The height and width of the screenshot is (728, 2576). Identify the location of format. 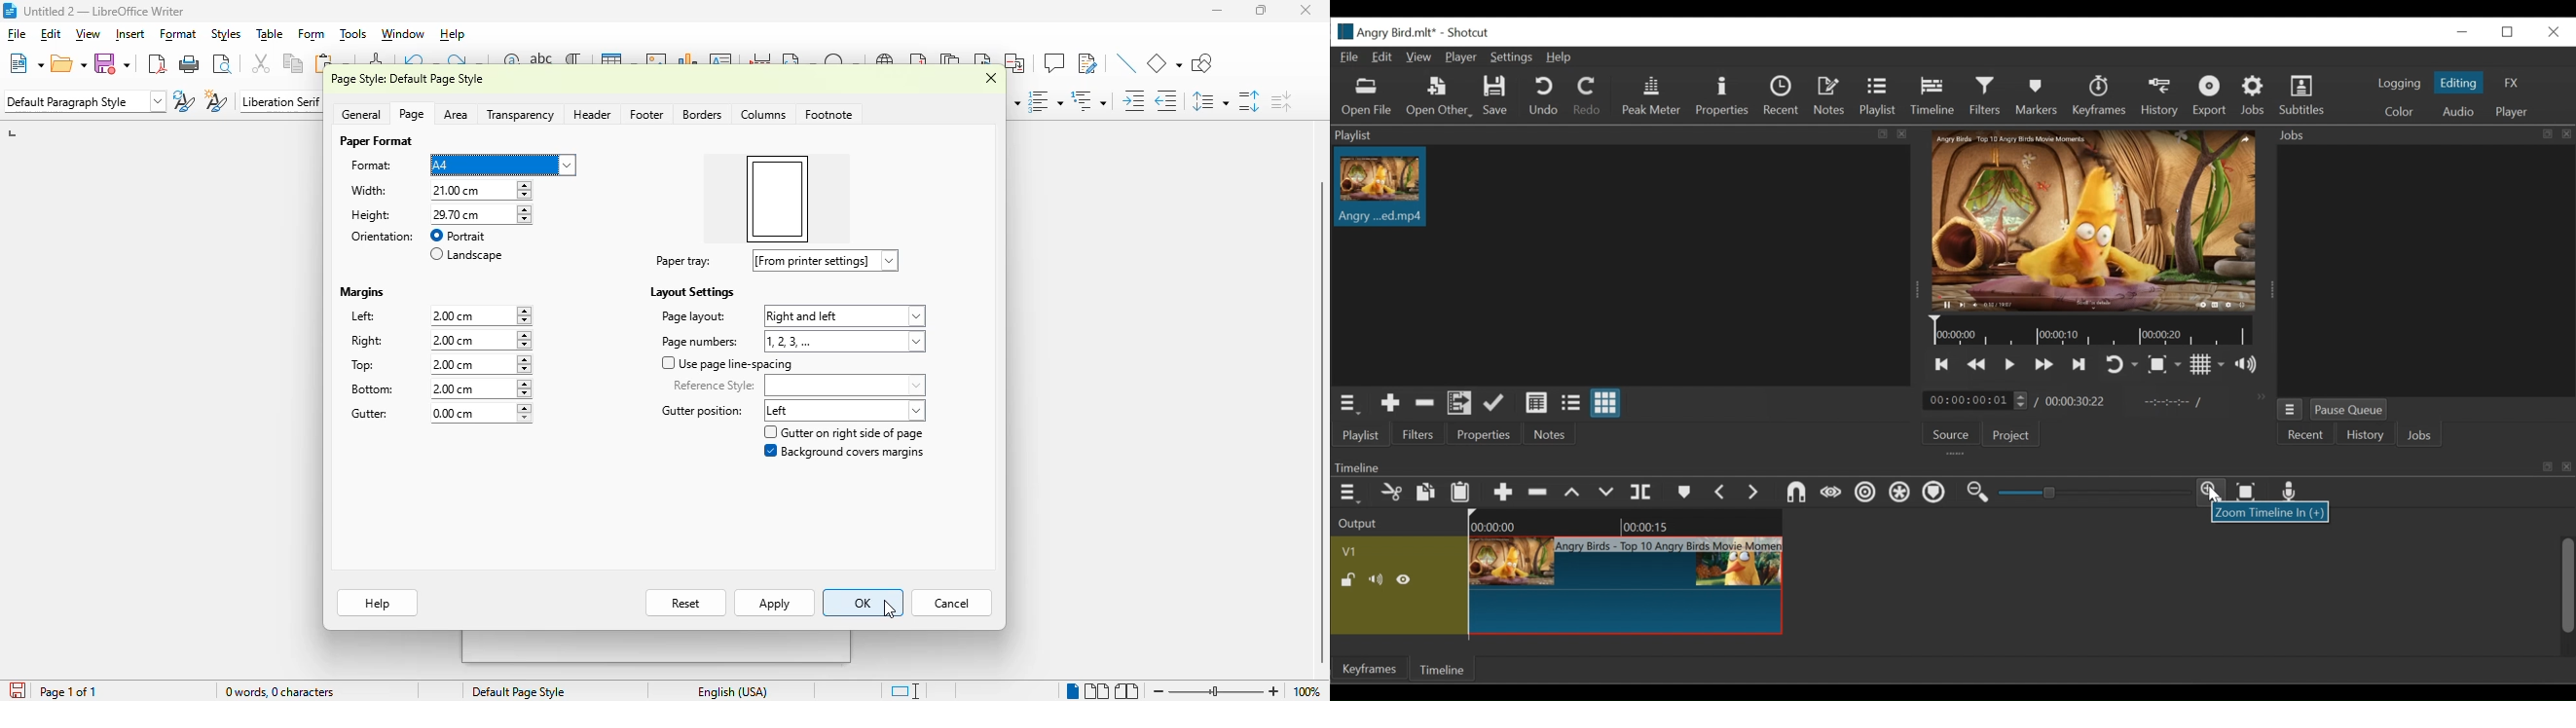
(179, 33).